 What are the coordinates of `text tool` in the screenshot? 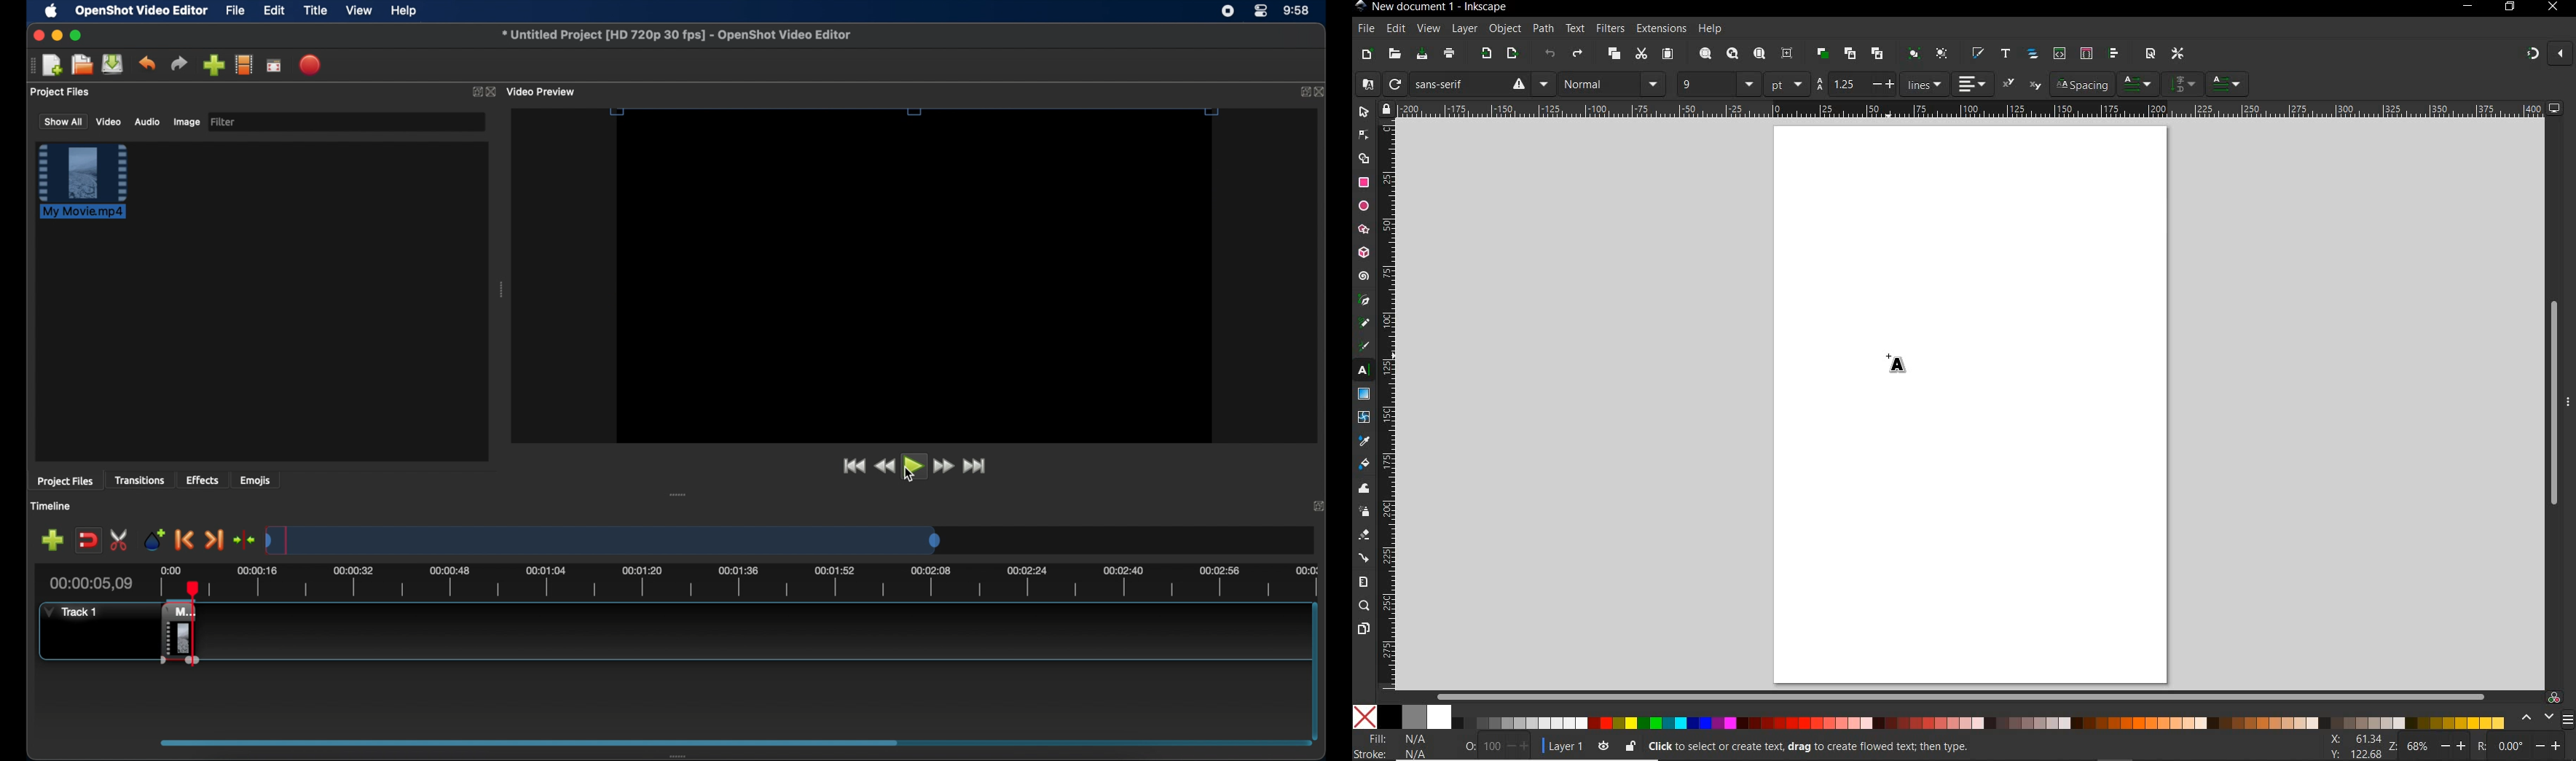 It's located at (1364, 371).